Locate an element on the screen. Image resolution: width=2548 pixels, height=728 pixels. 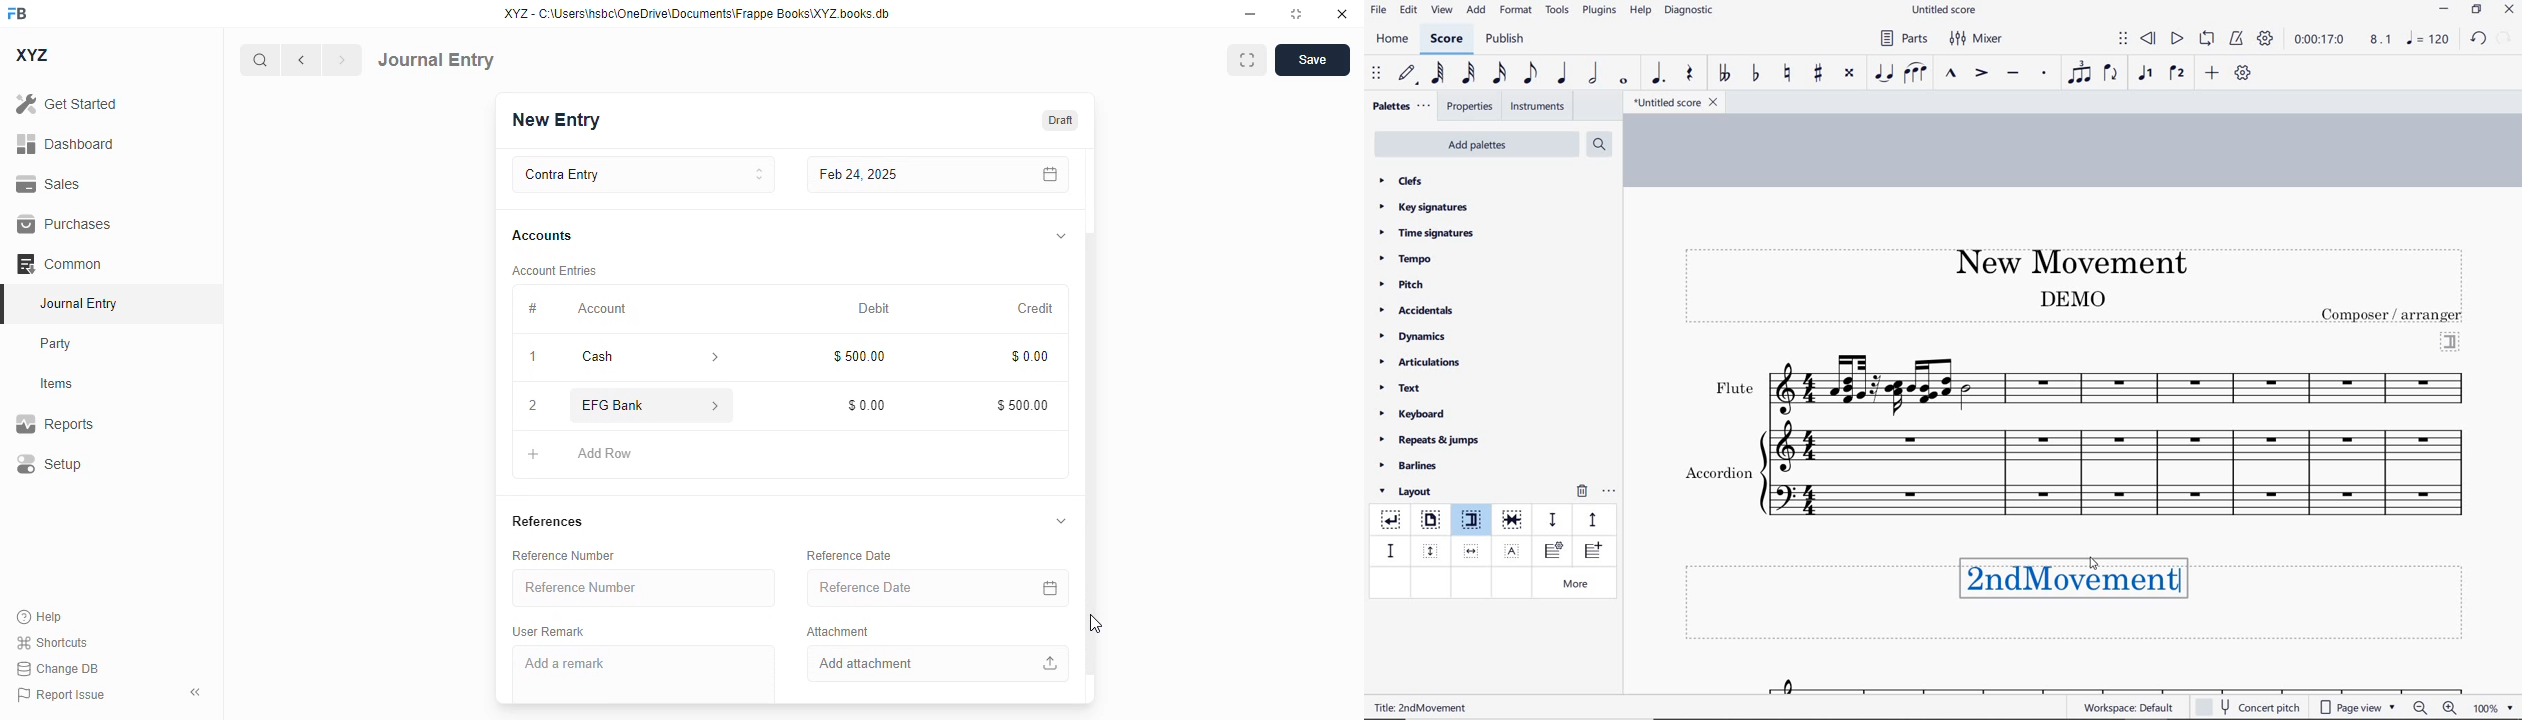
XYZ is located at coordinates (31, 55).